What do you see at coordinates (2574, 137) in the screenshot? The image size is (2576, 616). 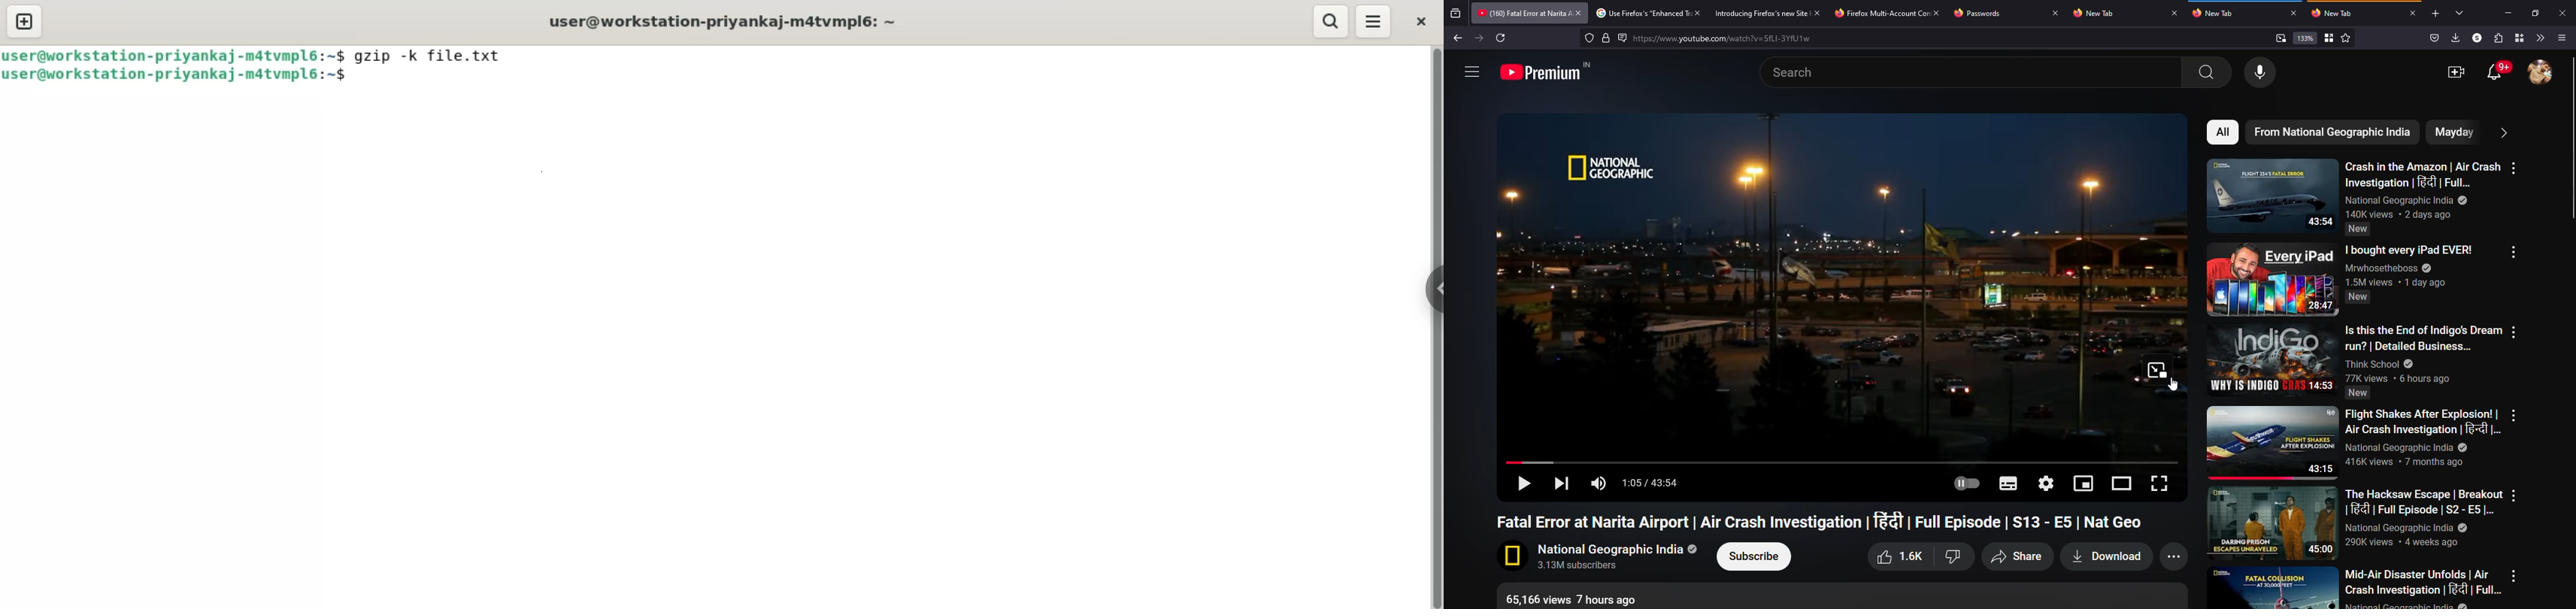 I see `Vertical slide bar` at bounding box center [2574, 137].